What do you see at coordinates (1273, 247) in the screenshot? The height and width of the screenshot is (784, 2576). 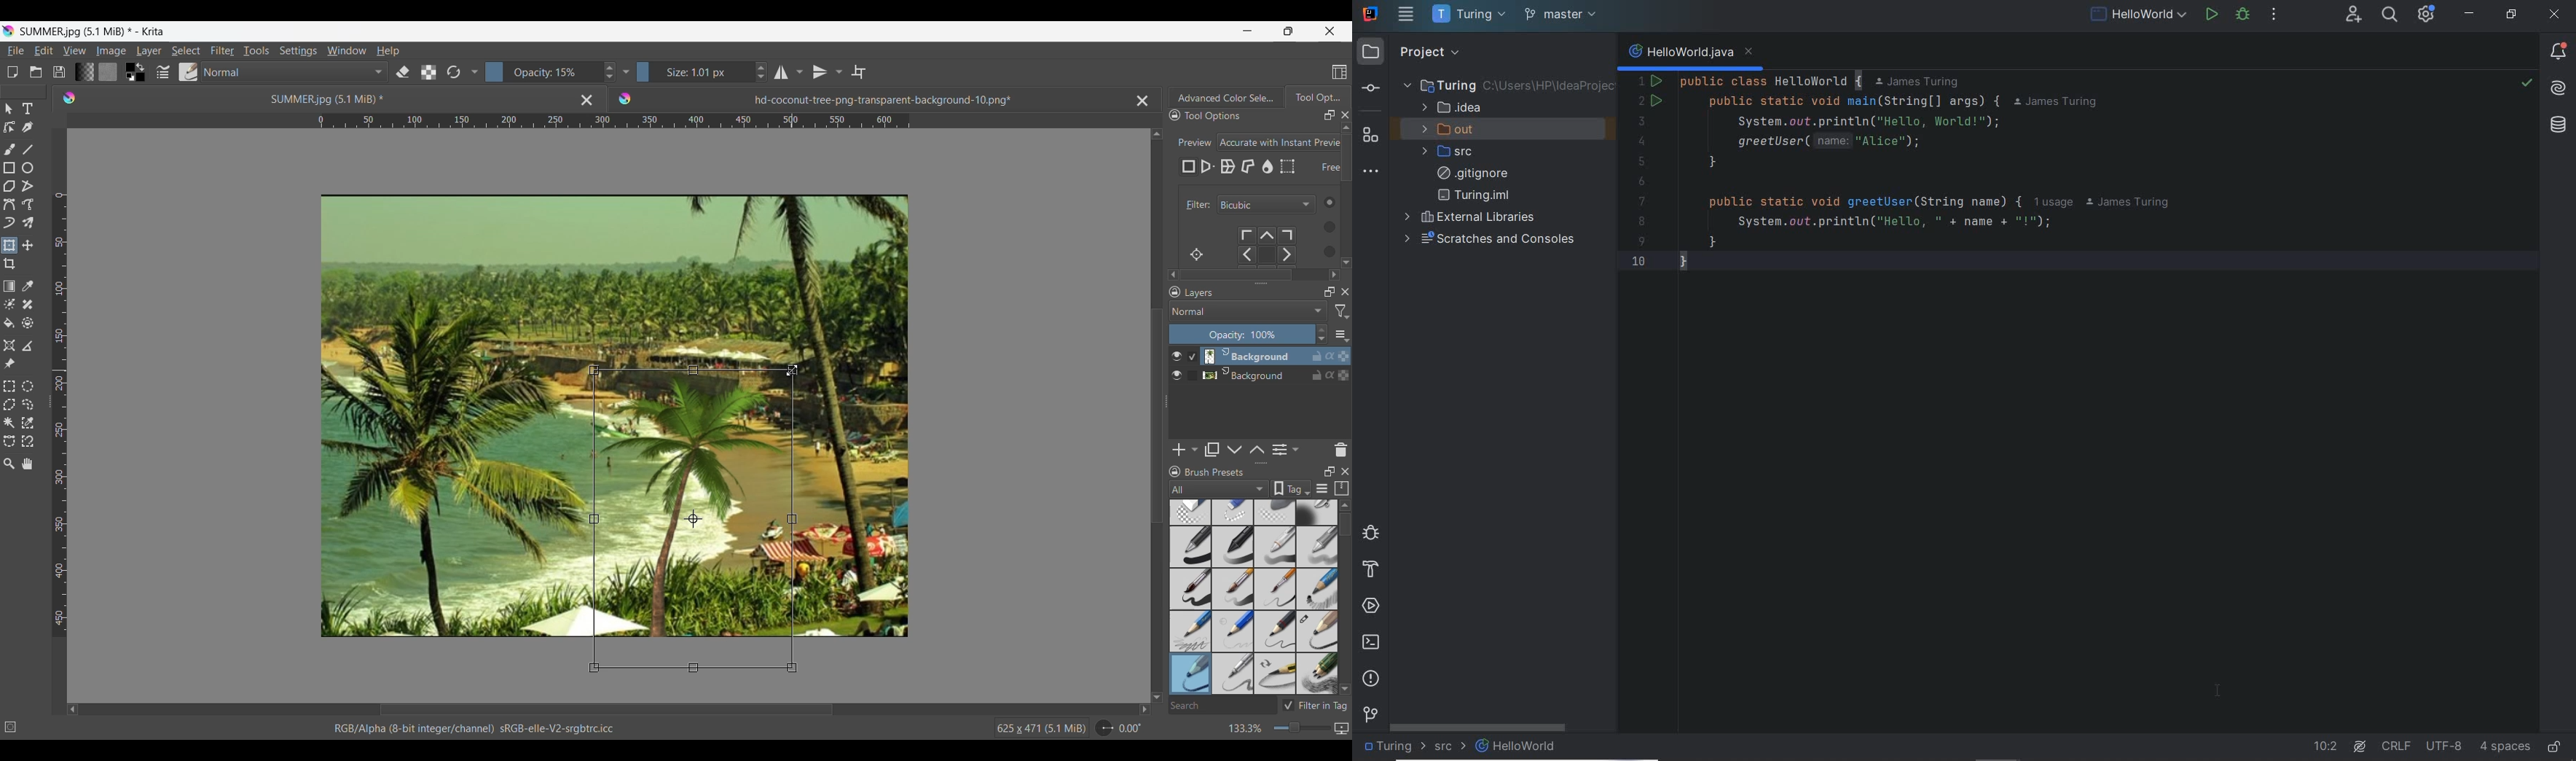 I see `Controls` at bounding box center [1273, 247].